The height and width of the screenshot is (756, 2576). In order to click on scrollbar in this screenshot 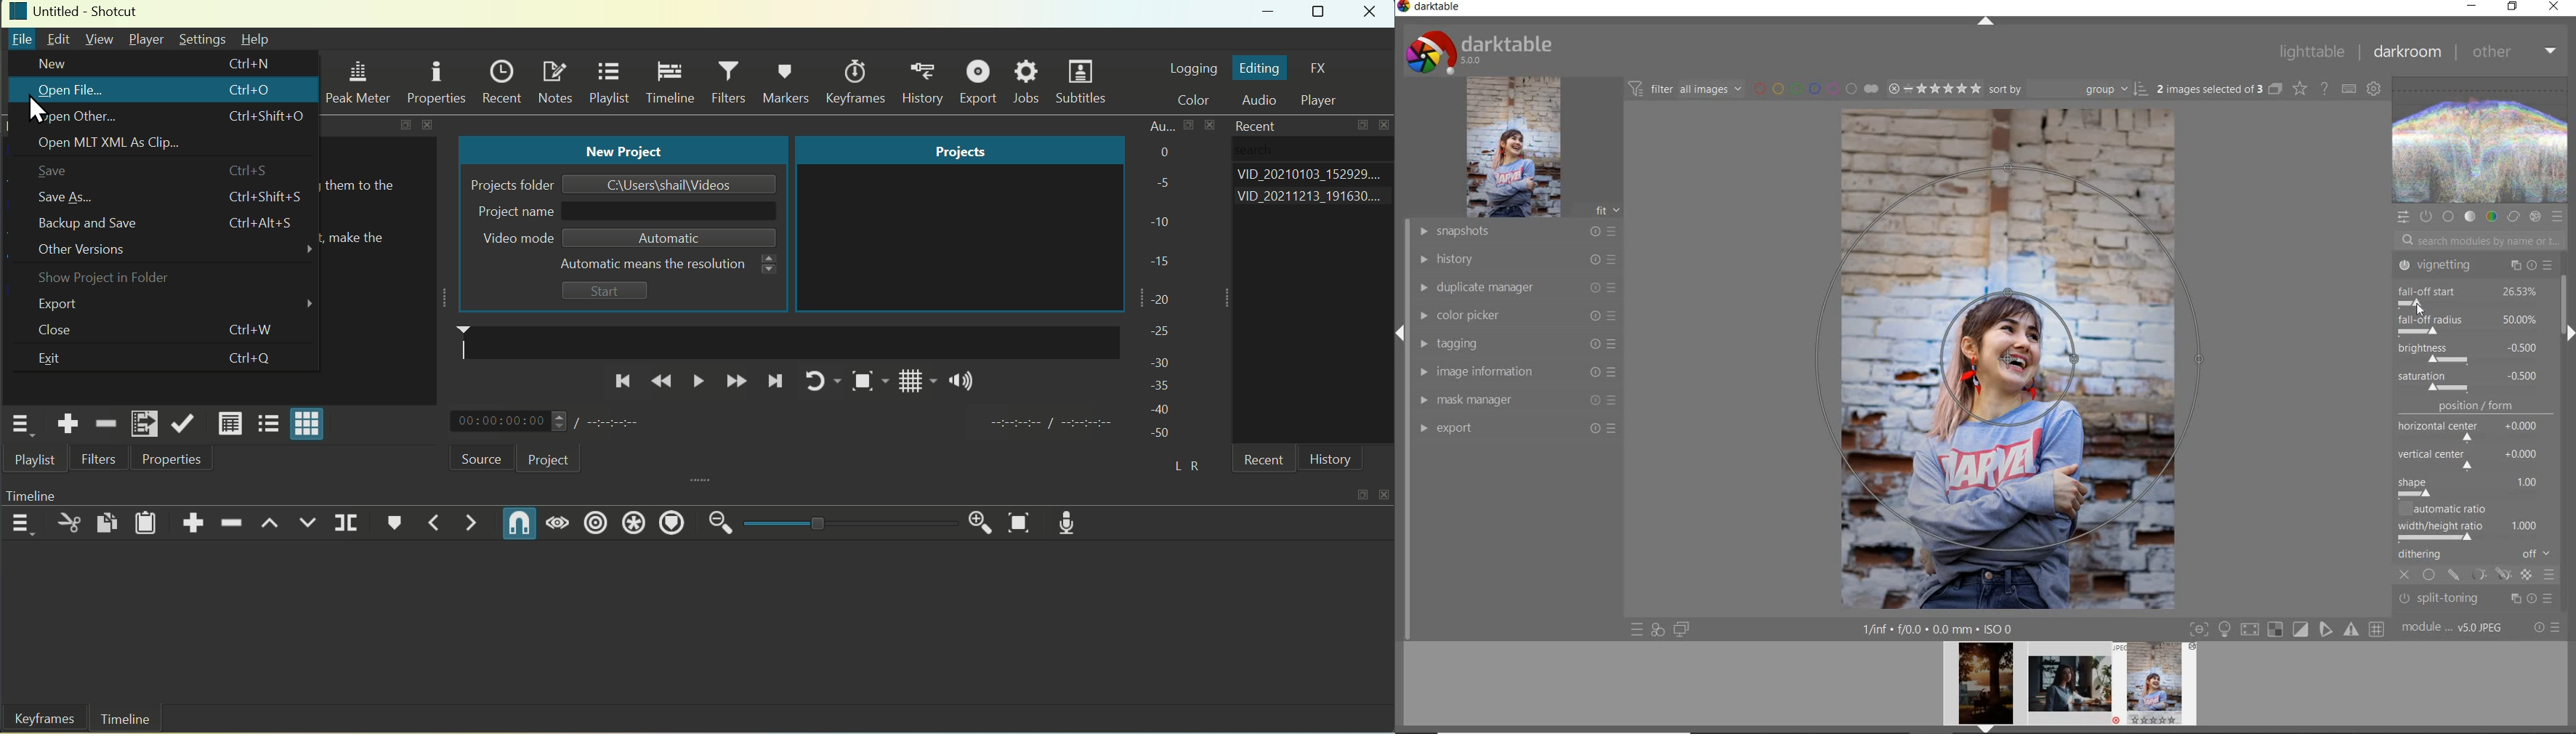, I will do `click(2568, 298)`.